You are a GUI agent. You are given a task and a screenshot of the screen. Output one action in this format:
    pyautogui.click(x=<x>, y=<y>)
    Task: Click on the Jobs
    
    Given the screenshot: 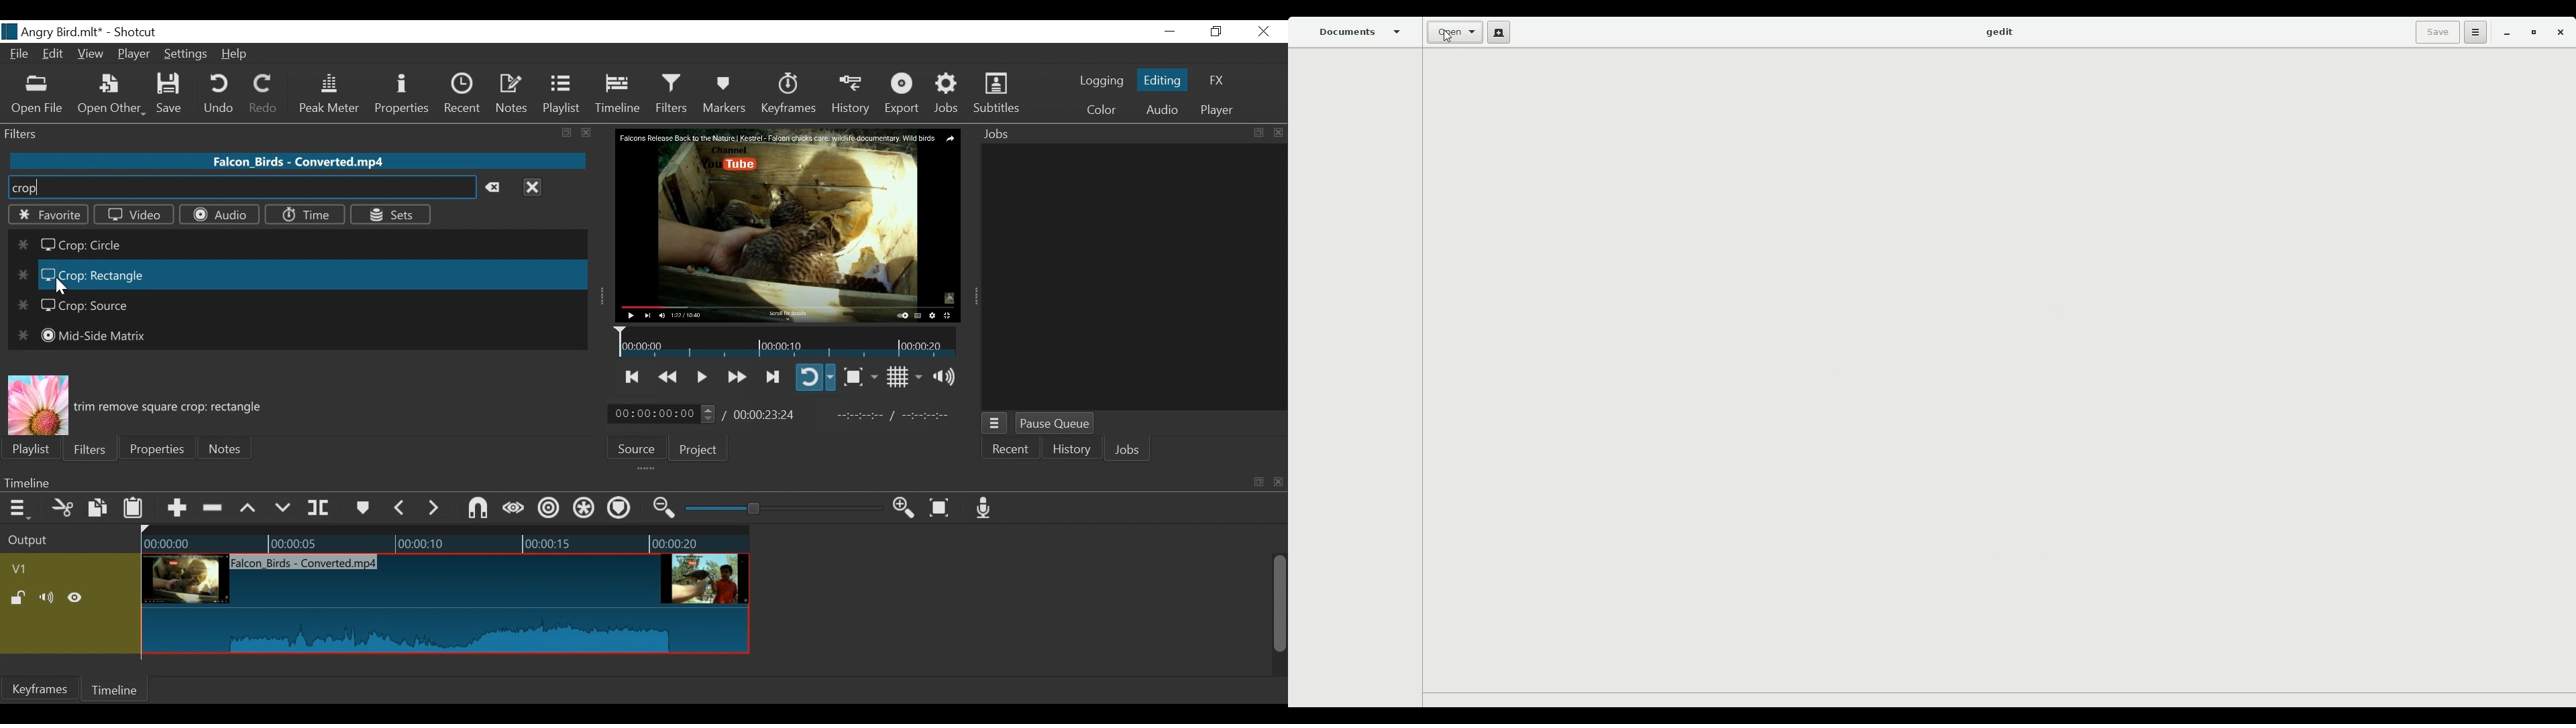 What is the action you would take?
    pyautogui.click(x=1001, y=135)
    